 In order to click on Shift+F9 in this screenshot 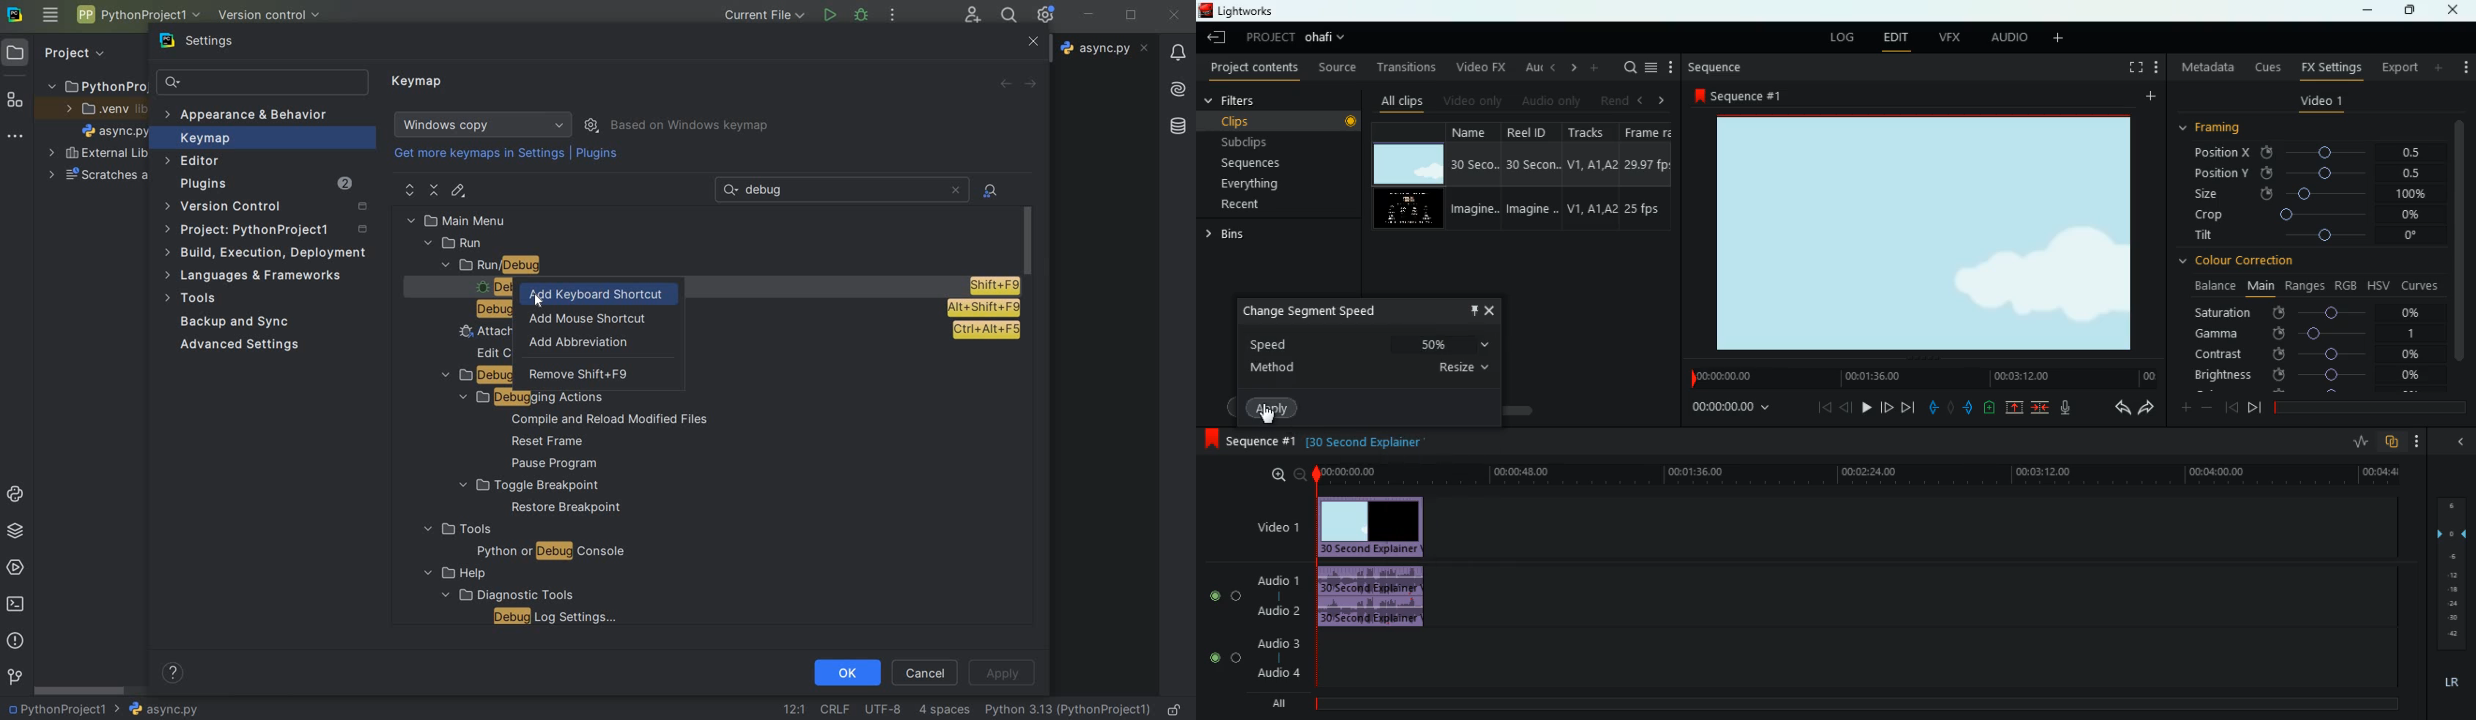, I will do `click(994, 285)`.